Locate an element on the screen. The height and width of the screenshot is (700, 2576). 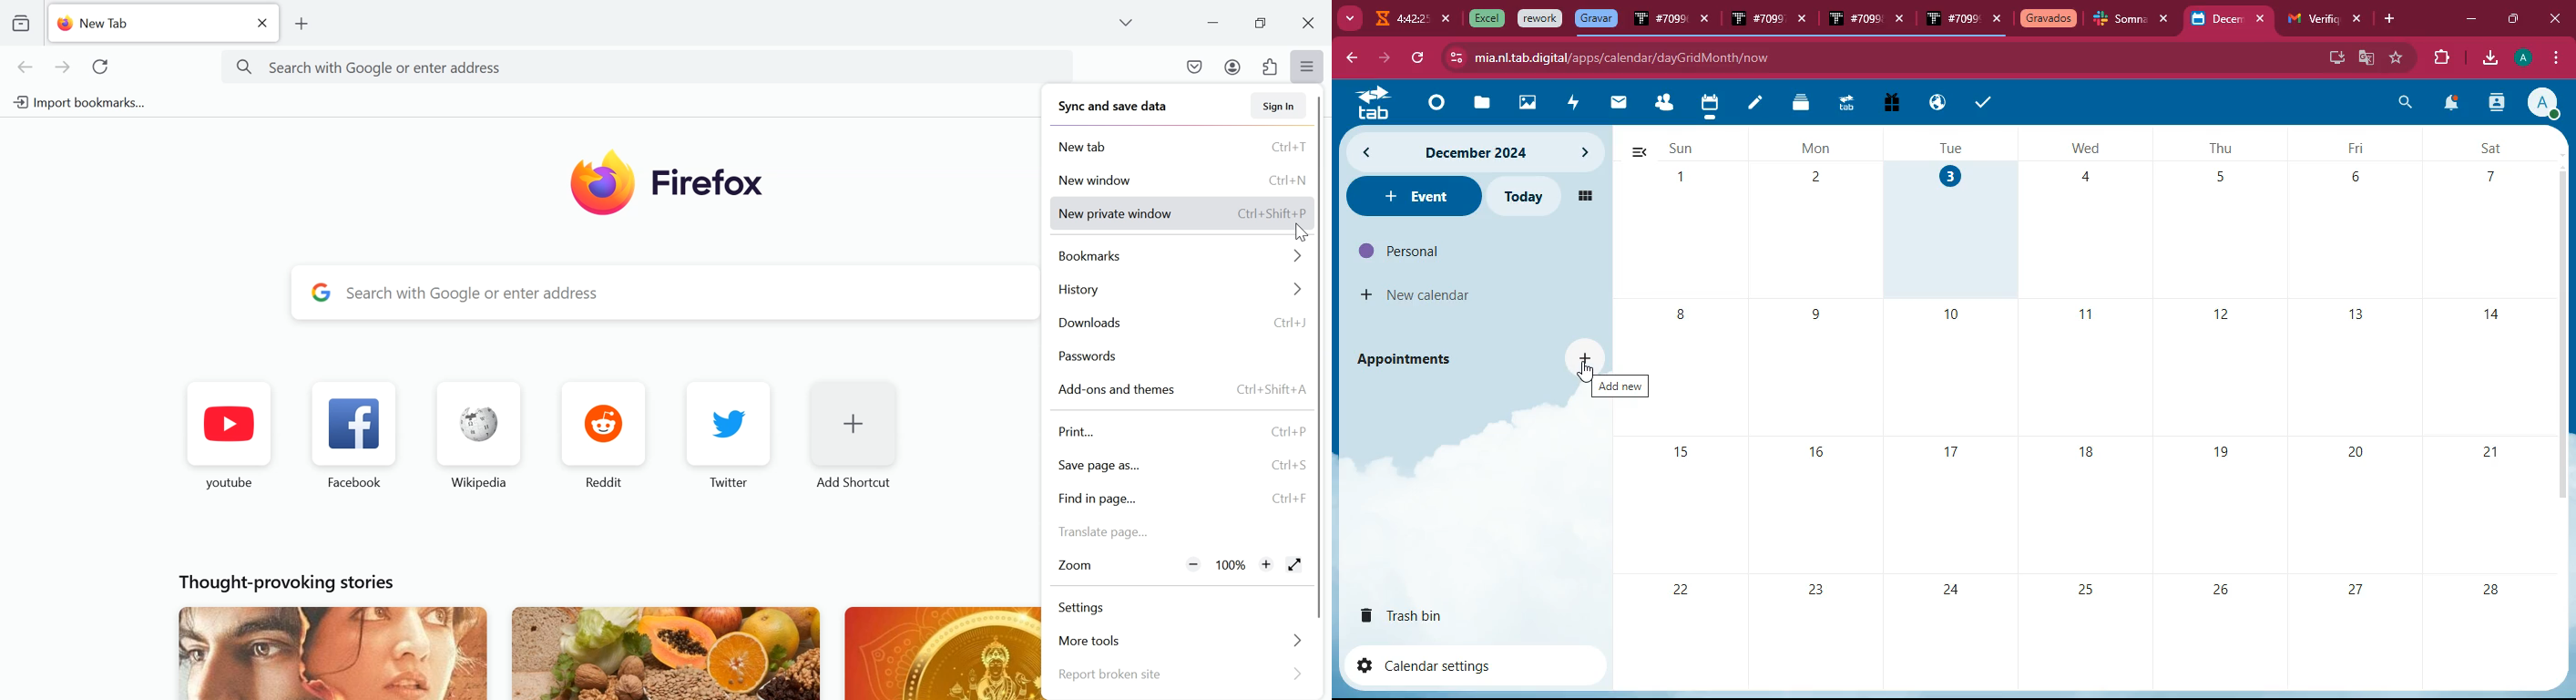
forward is located at coordinates (1382, 58).